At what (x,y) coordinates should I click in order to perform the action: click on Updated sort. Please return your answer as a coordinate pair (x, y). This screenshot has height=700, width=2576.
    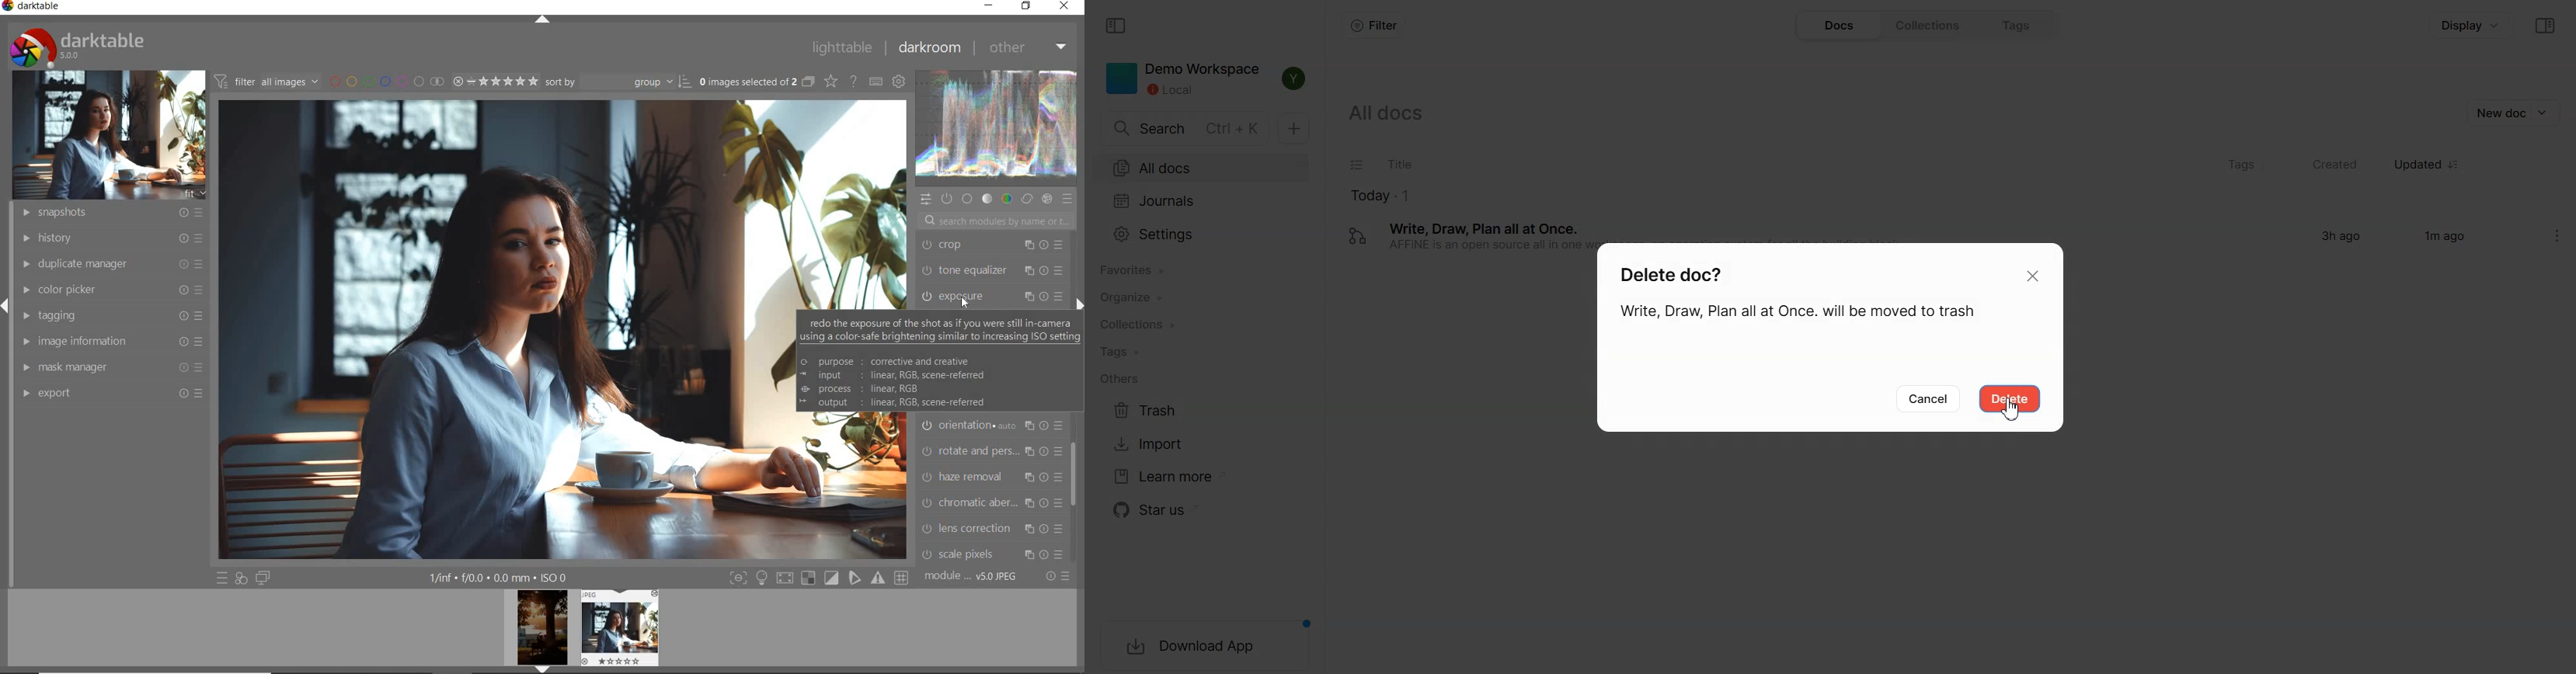
    Looking at the image, I should click on (2428, 166).